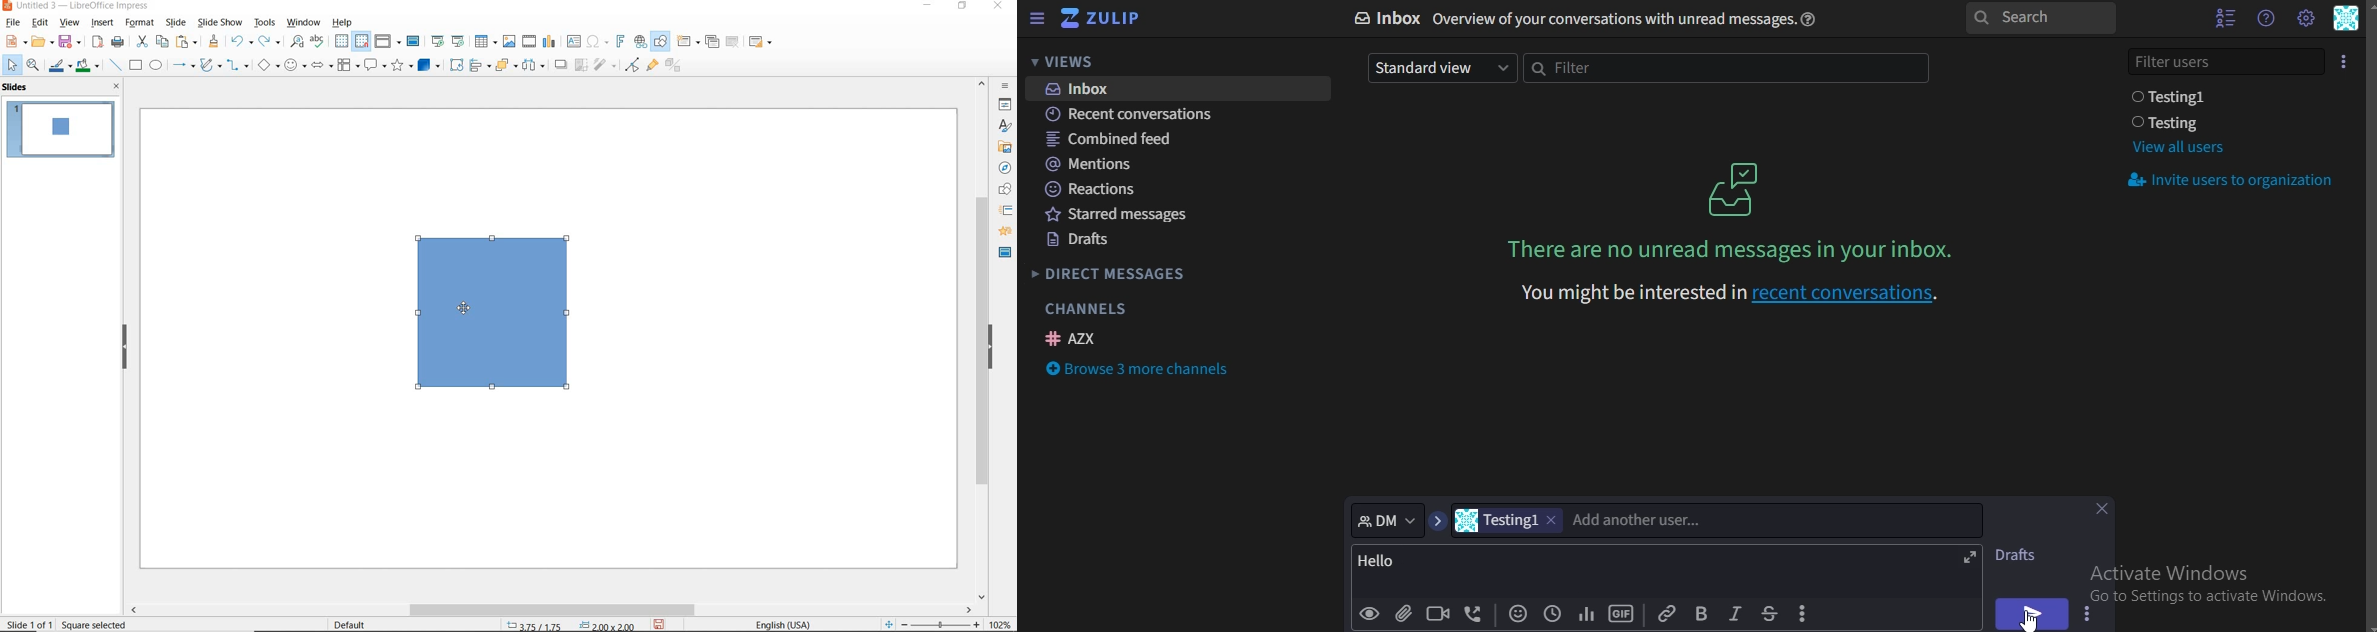 The image size is (2380, 644). Describe the element at coordinates (551, 610) in the screenshot. I see `scrollbar` at that location.